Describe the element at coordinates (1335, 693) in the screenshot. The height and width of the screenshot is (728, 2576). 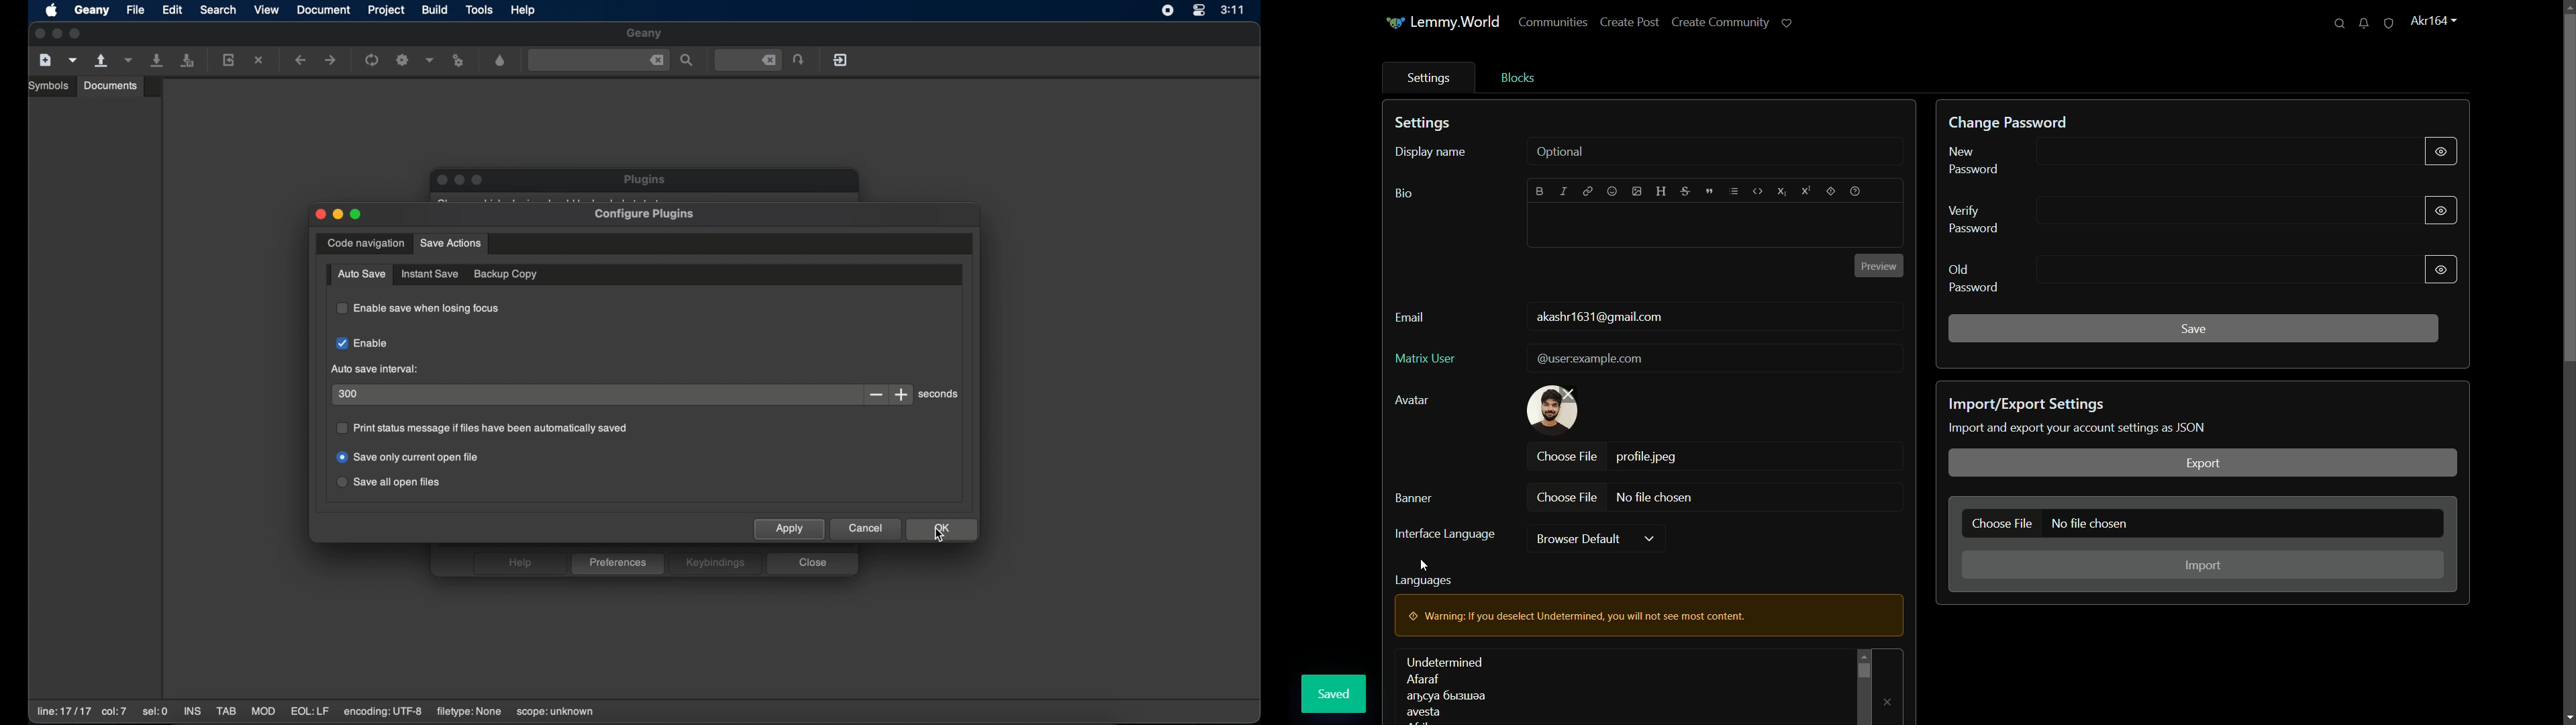
I see `saved pop up` at that location.